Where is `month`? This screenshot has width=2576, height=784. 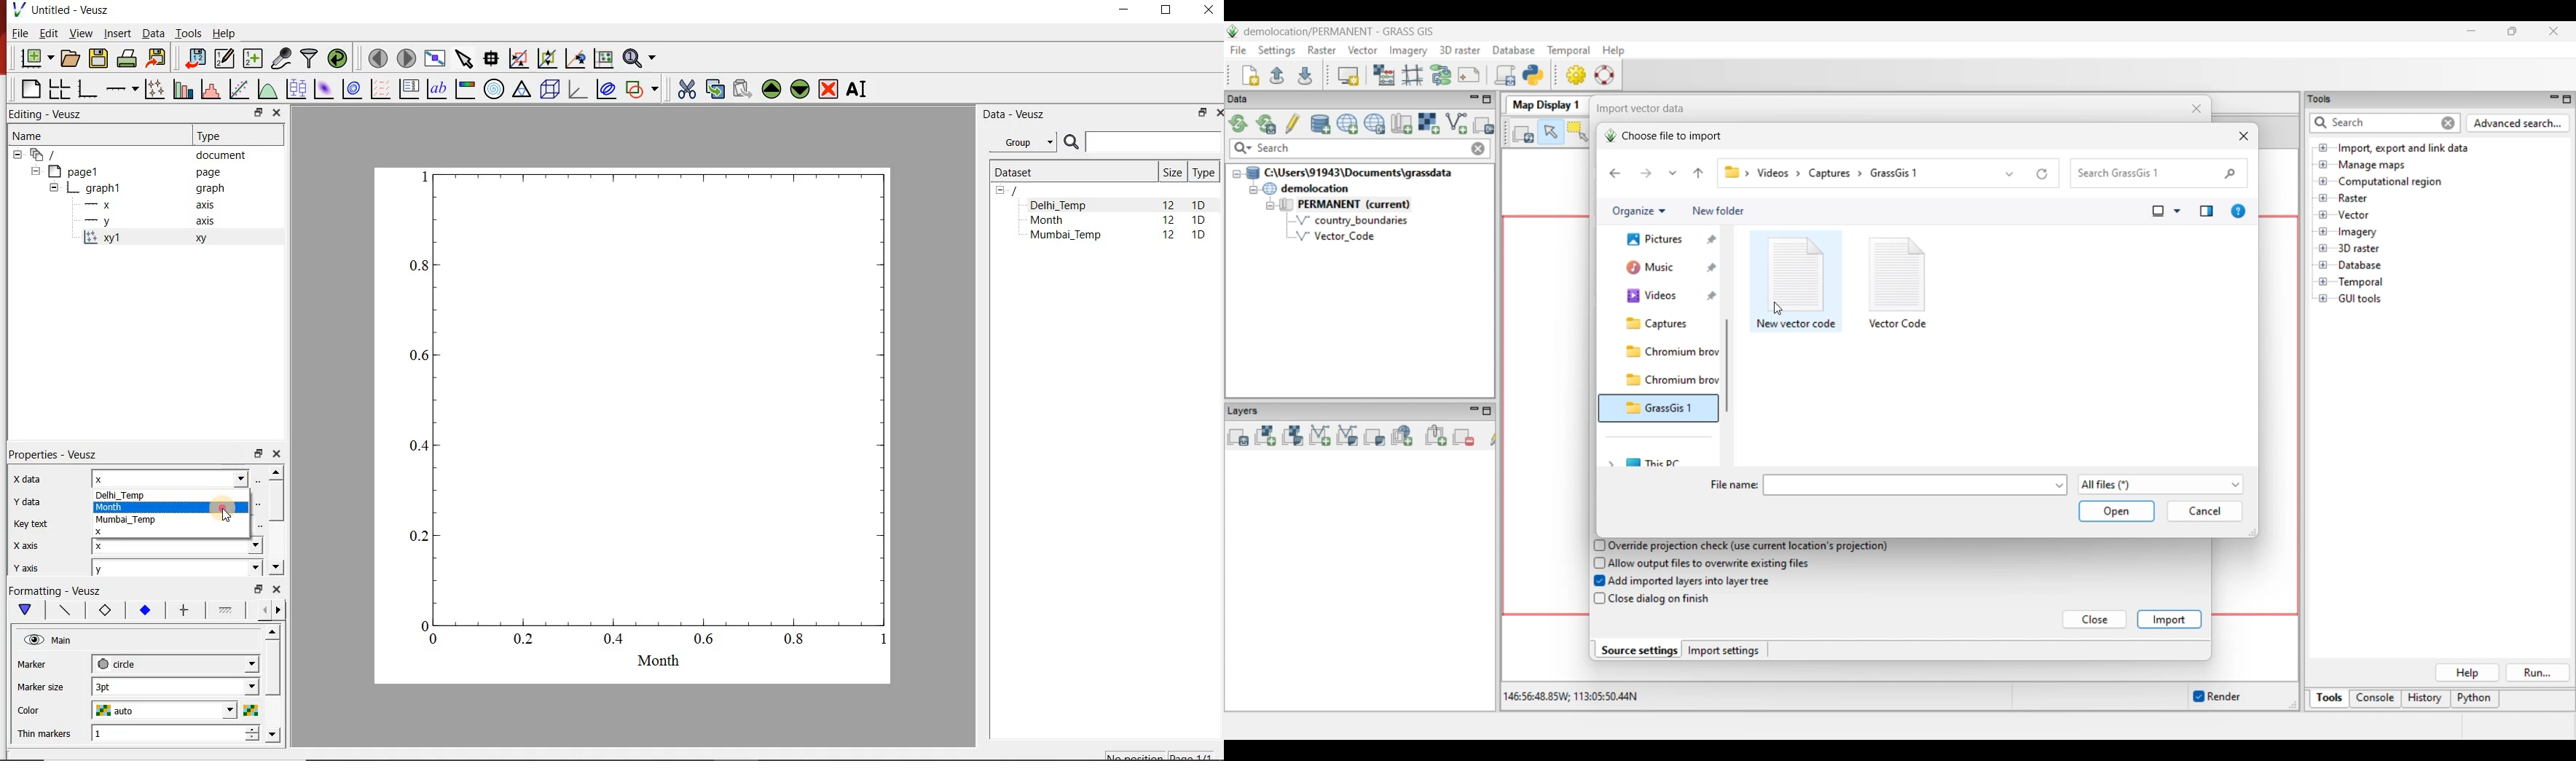
month is located at coordinates (173, 508).